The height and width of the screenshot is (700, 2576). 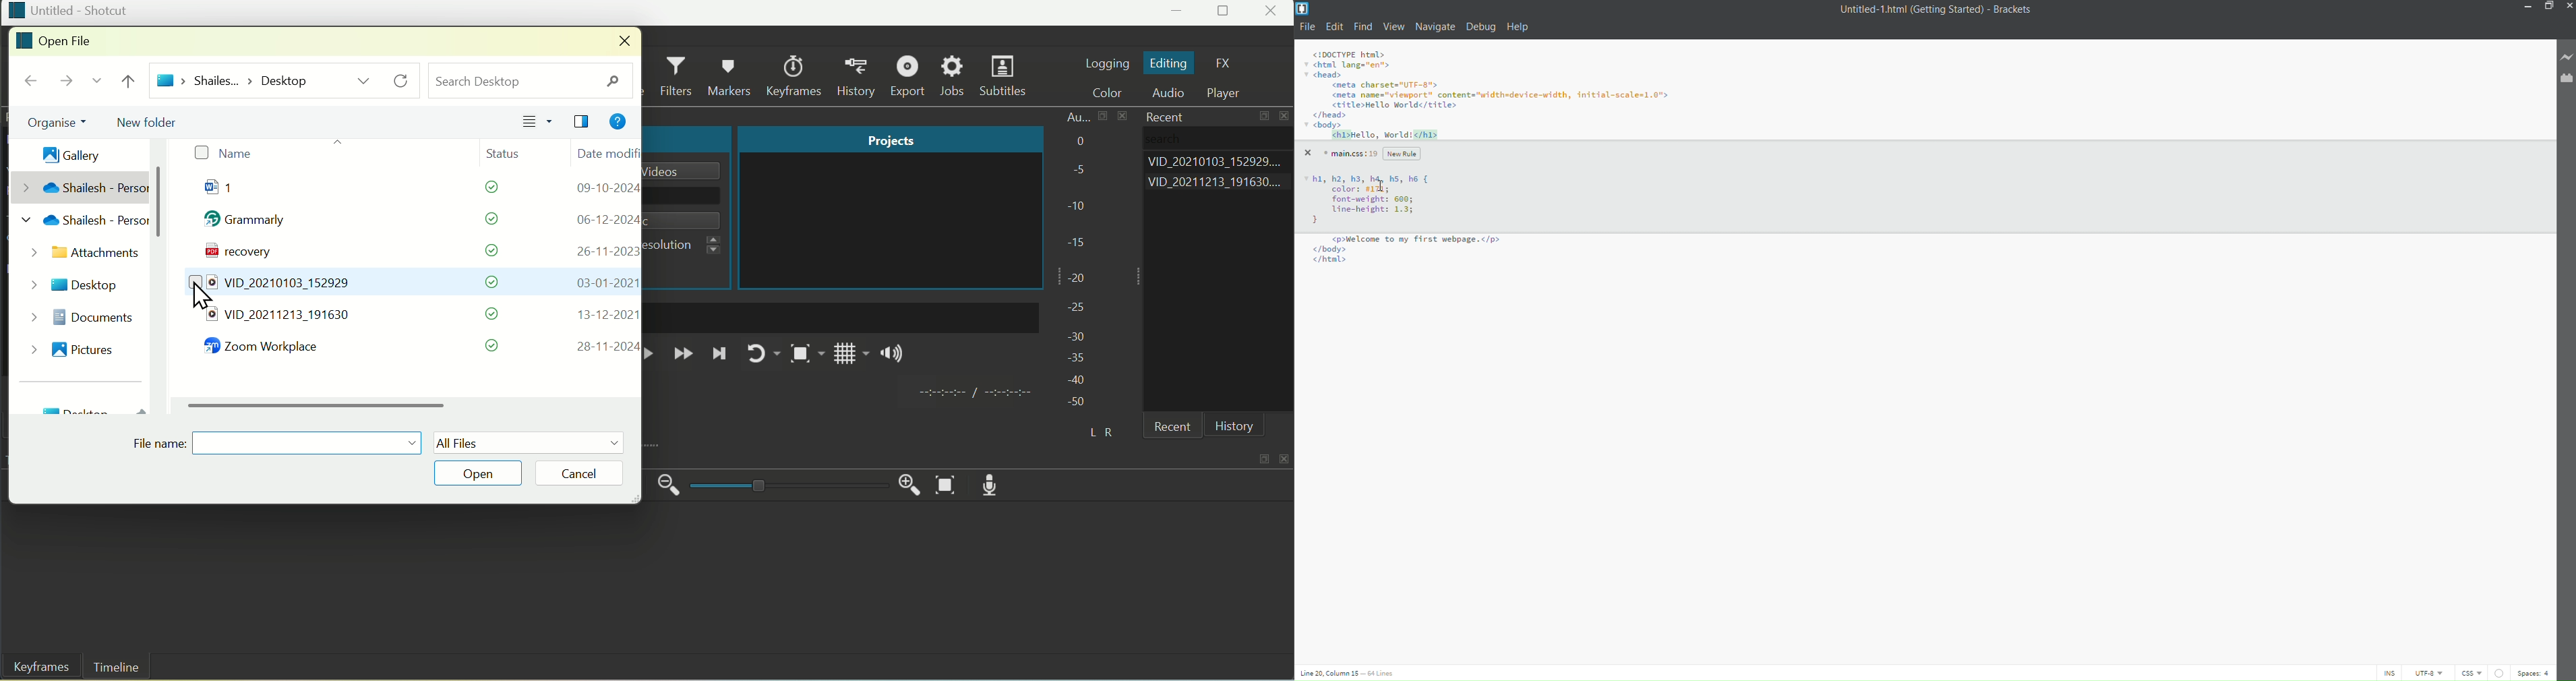 I want to click on date, so click(x=602, y=251).